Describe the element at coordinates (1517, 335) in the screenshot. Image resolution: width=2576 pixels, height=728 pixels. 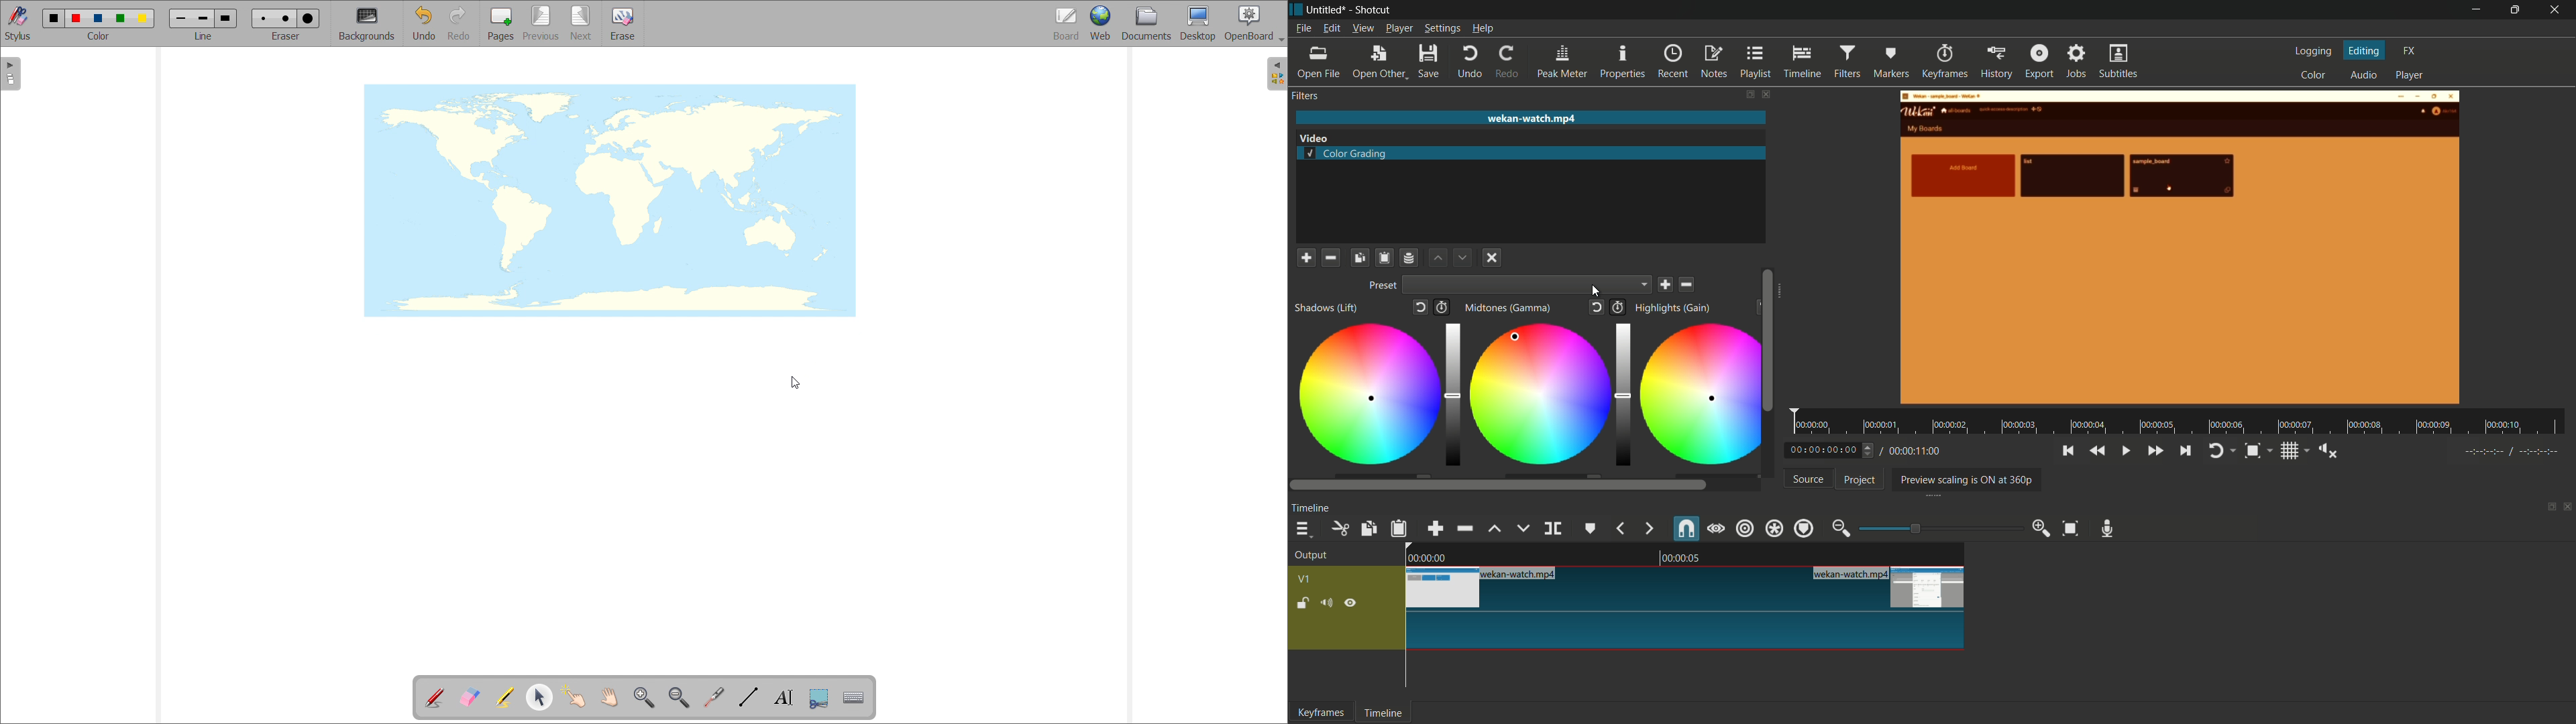
I see `cursor` at that location.